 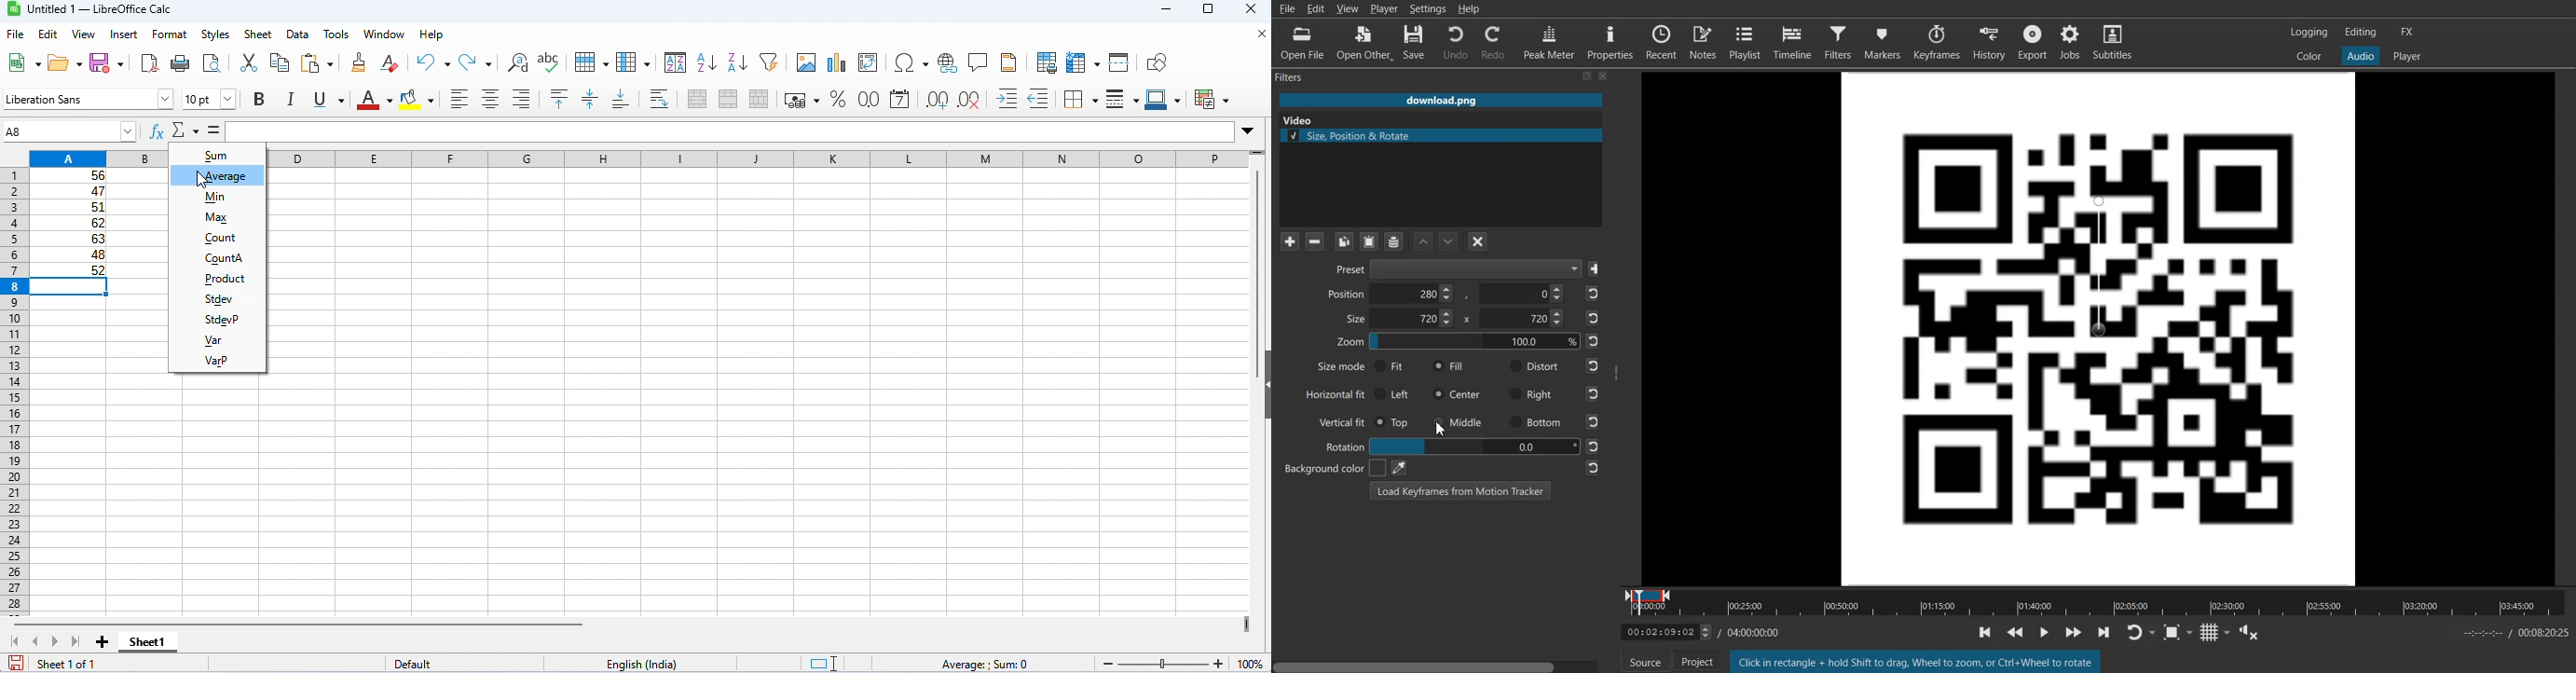 I want to click on add decimal place, so click(x=936, y=100).